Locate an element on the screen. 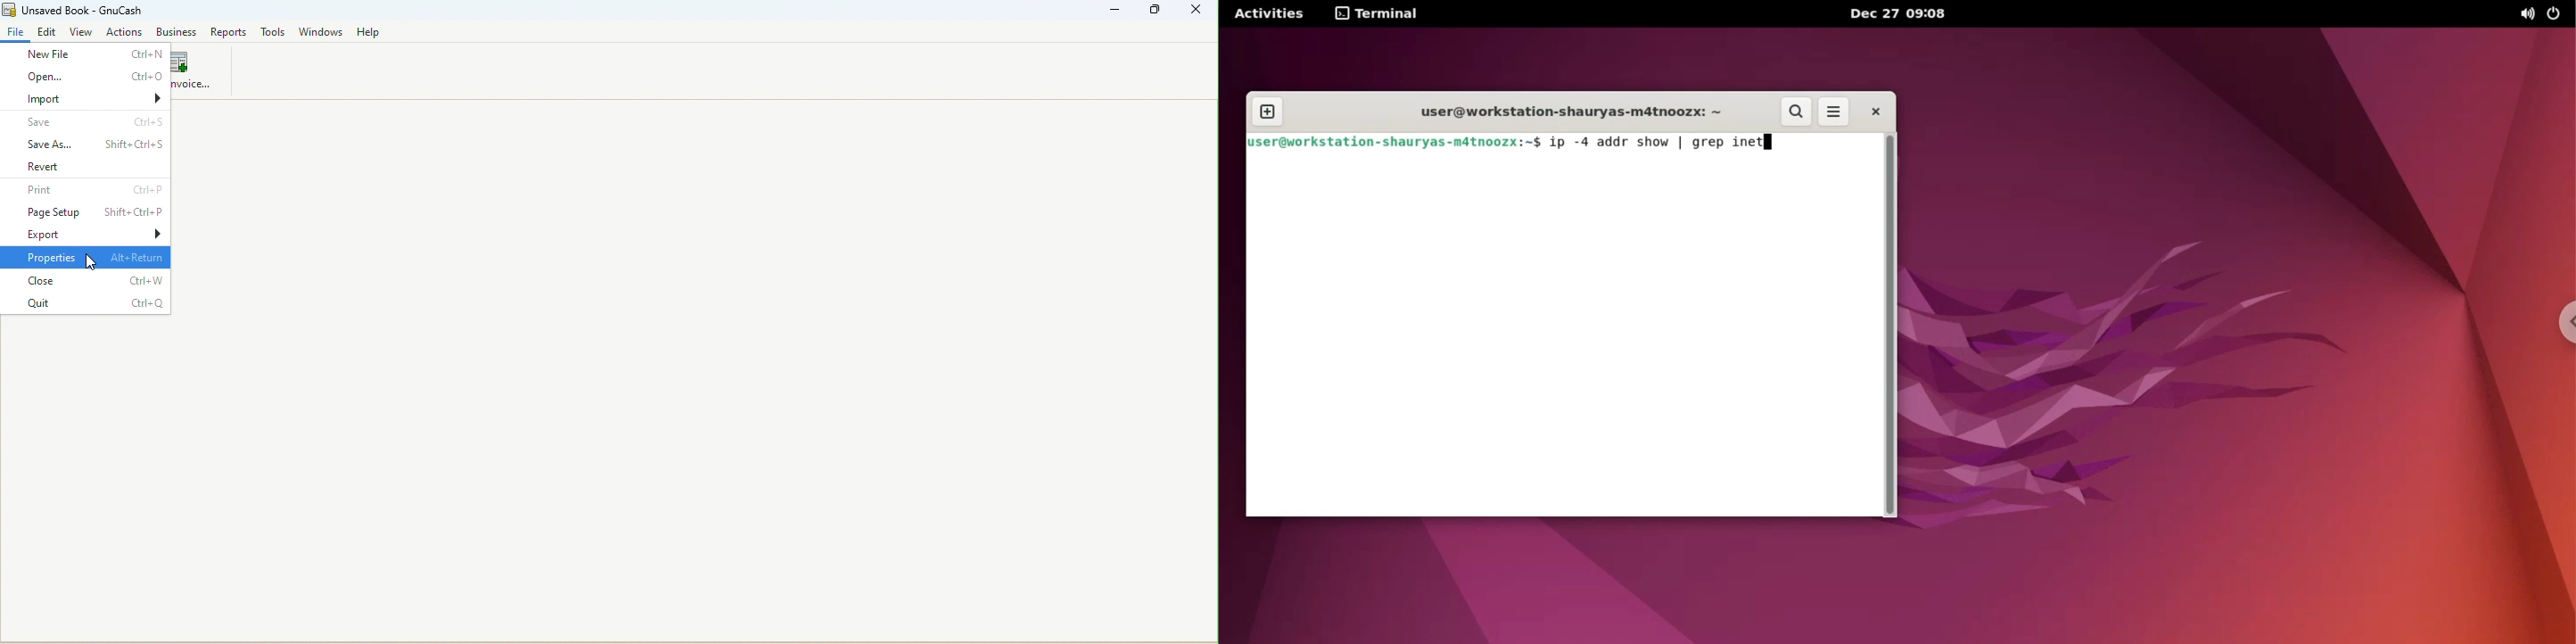  Windows is located at coordinates (322, 33).